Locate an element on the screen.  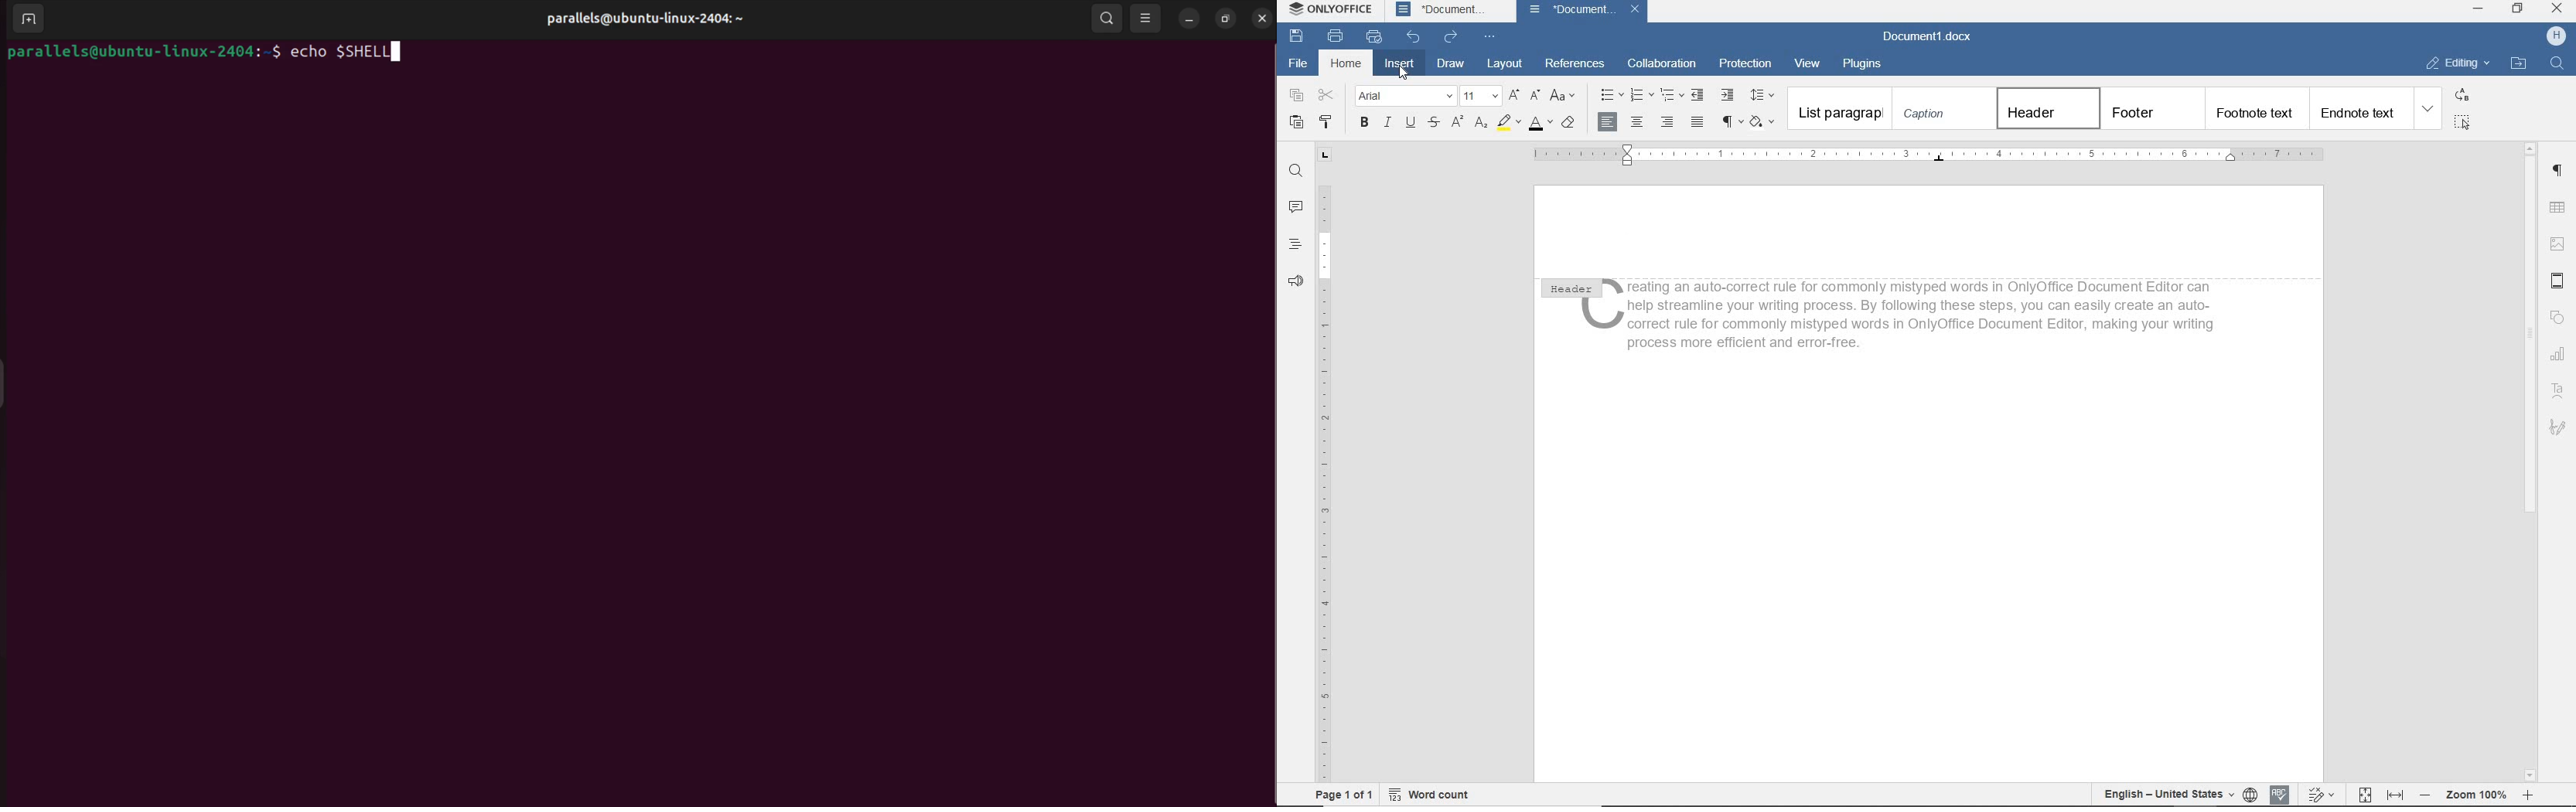
, reating an auto-correct rule for commonly mistyped words in OnlyOffice Document Editor can
help streamline your writing process. By following these steps, you can easily create an auto-

correct rule for commonly mistyped words in OnlyOffice Document Editor, making your writing
process more efficient and error-free | is located at coordinates (1916, 314).